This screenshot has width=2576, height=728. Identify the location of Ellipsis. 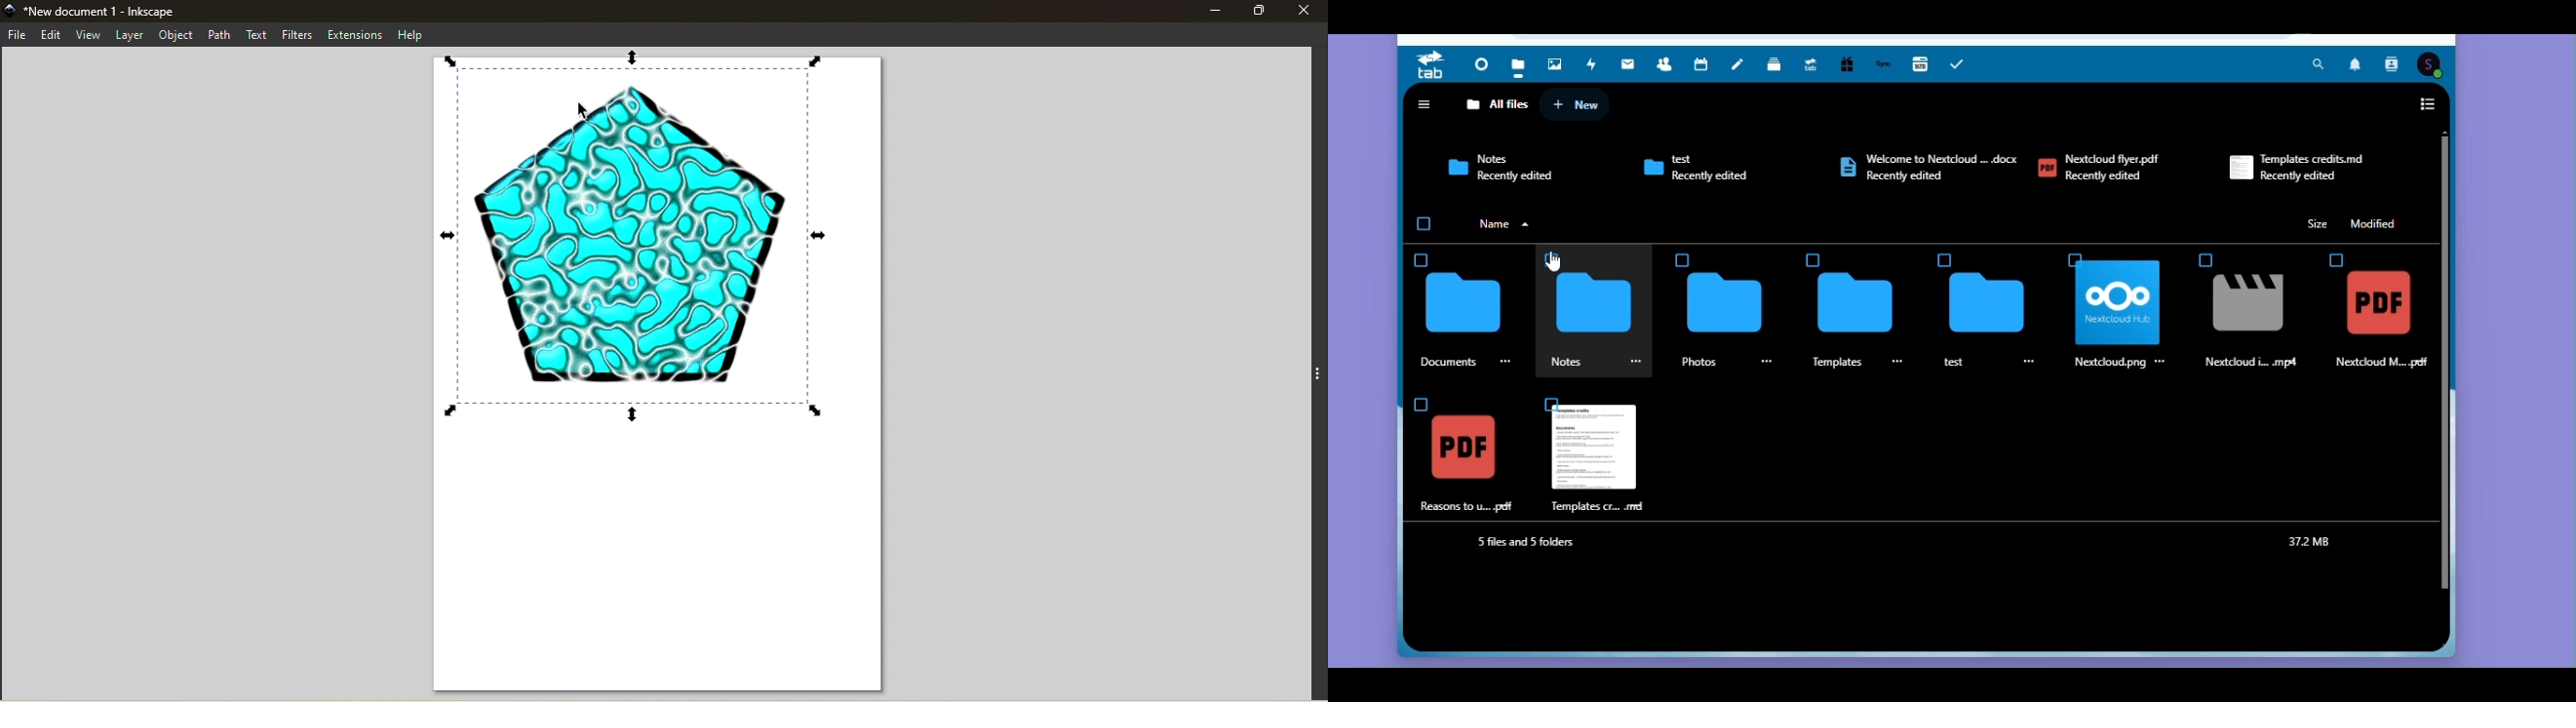
(1909, 364).